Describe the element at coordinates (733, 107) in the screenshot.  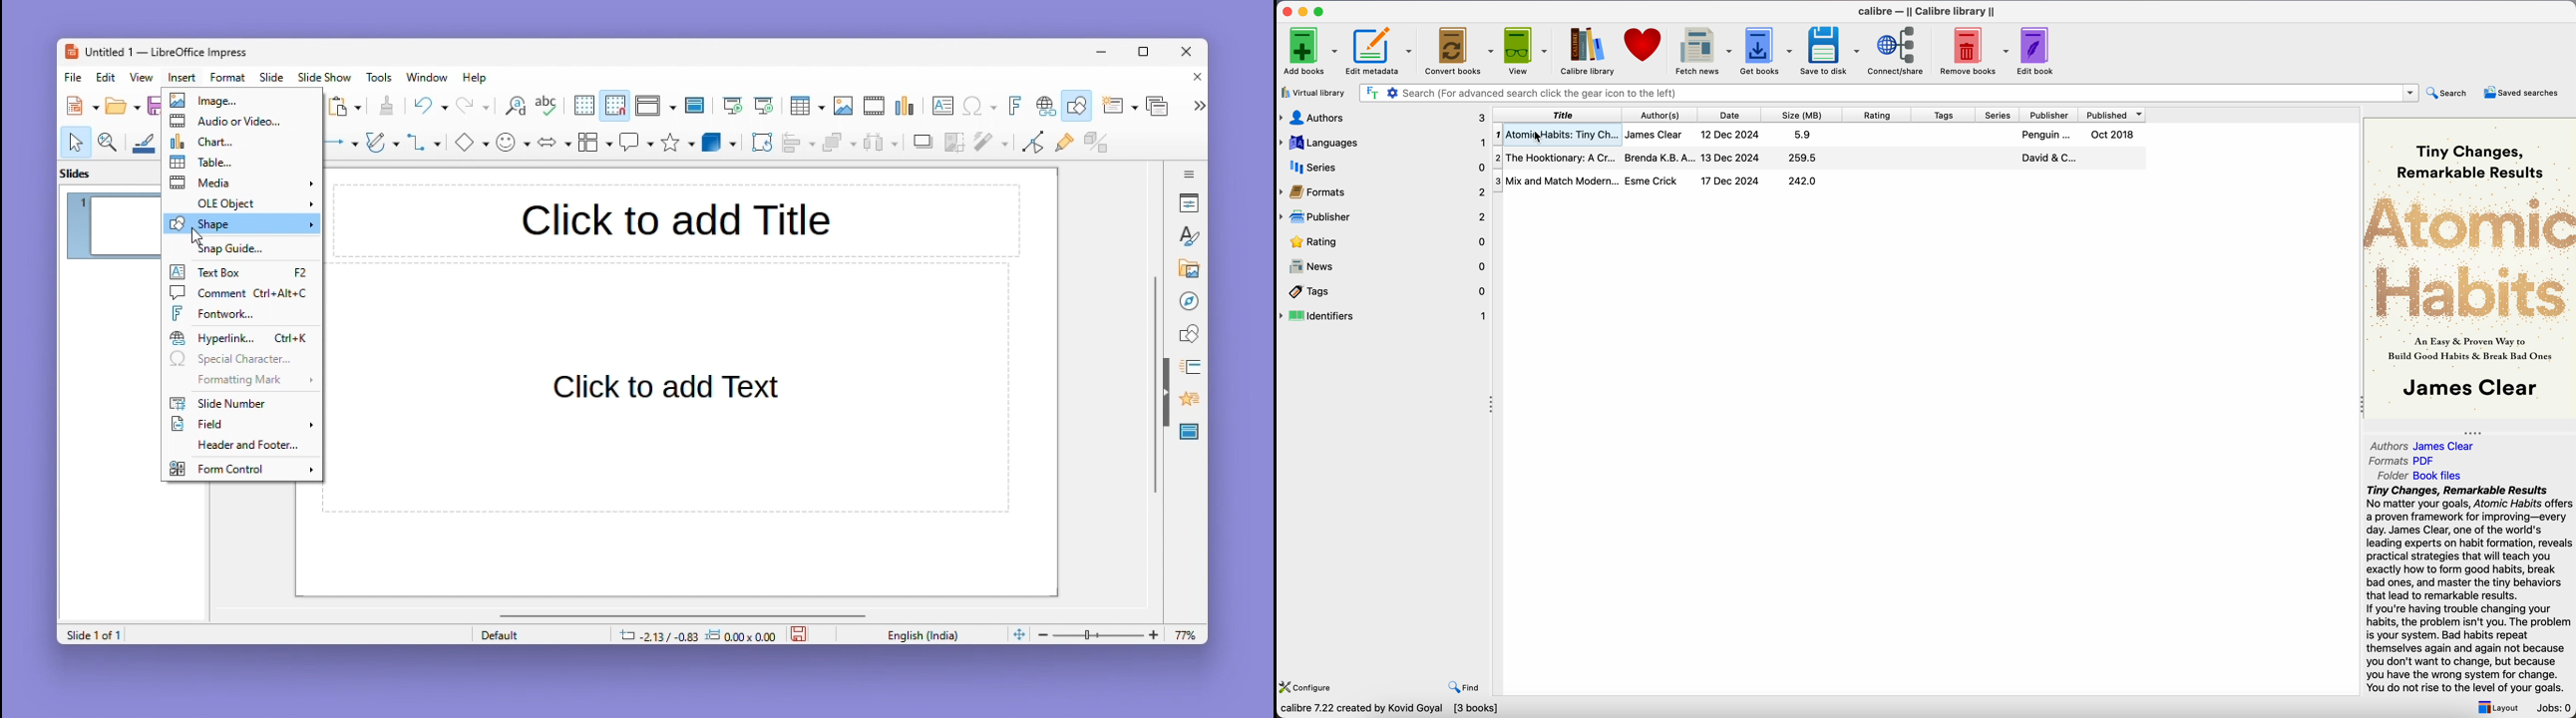
I see `First slide` at that location.